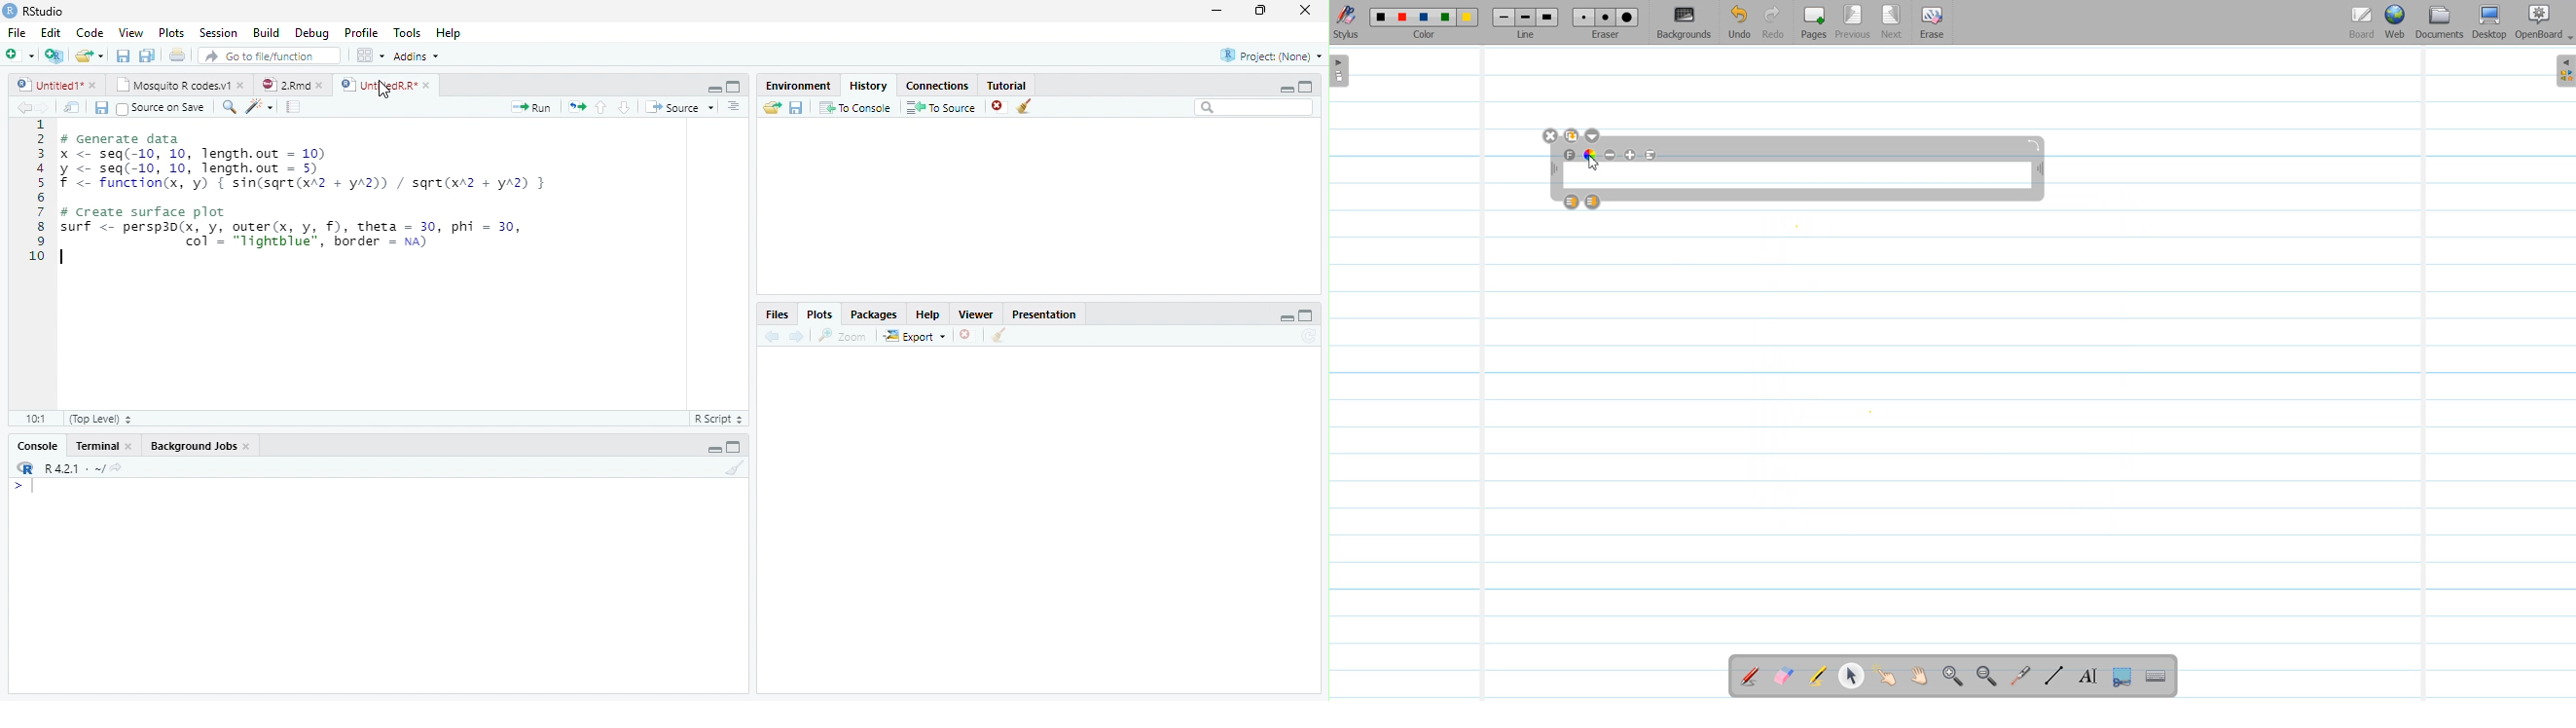 Image resolution: width=2576 pixels, height=728 pixels. What do you see at coordinates (311, 32) in the screenshot?
I see `Debug` at bounding box center [311, 32].